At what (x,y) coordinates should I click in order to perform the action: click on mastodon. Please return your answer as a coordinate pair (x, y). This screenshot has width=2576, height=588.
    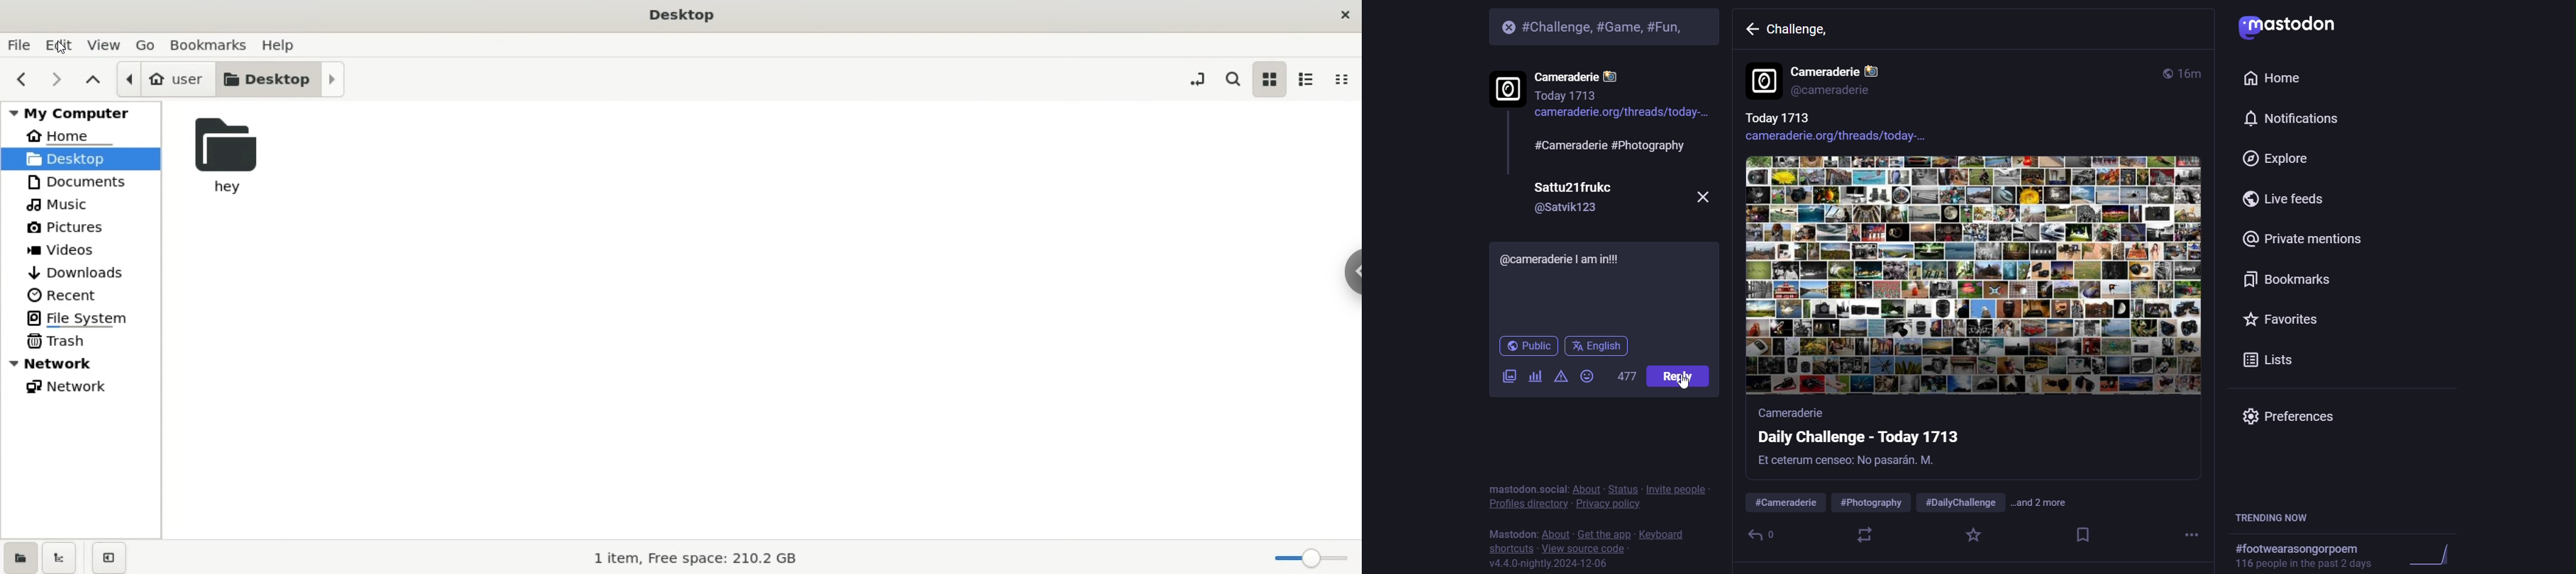
    Looking at the image, I should click on (1512, 532).